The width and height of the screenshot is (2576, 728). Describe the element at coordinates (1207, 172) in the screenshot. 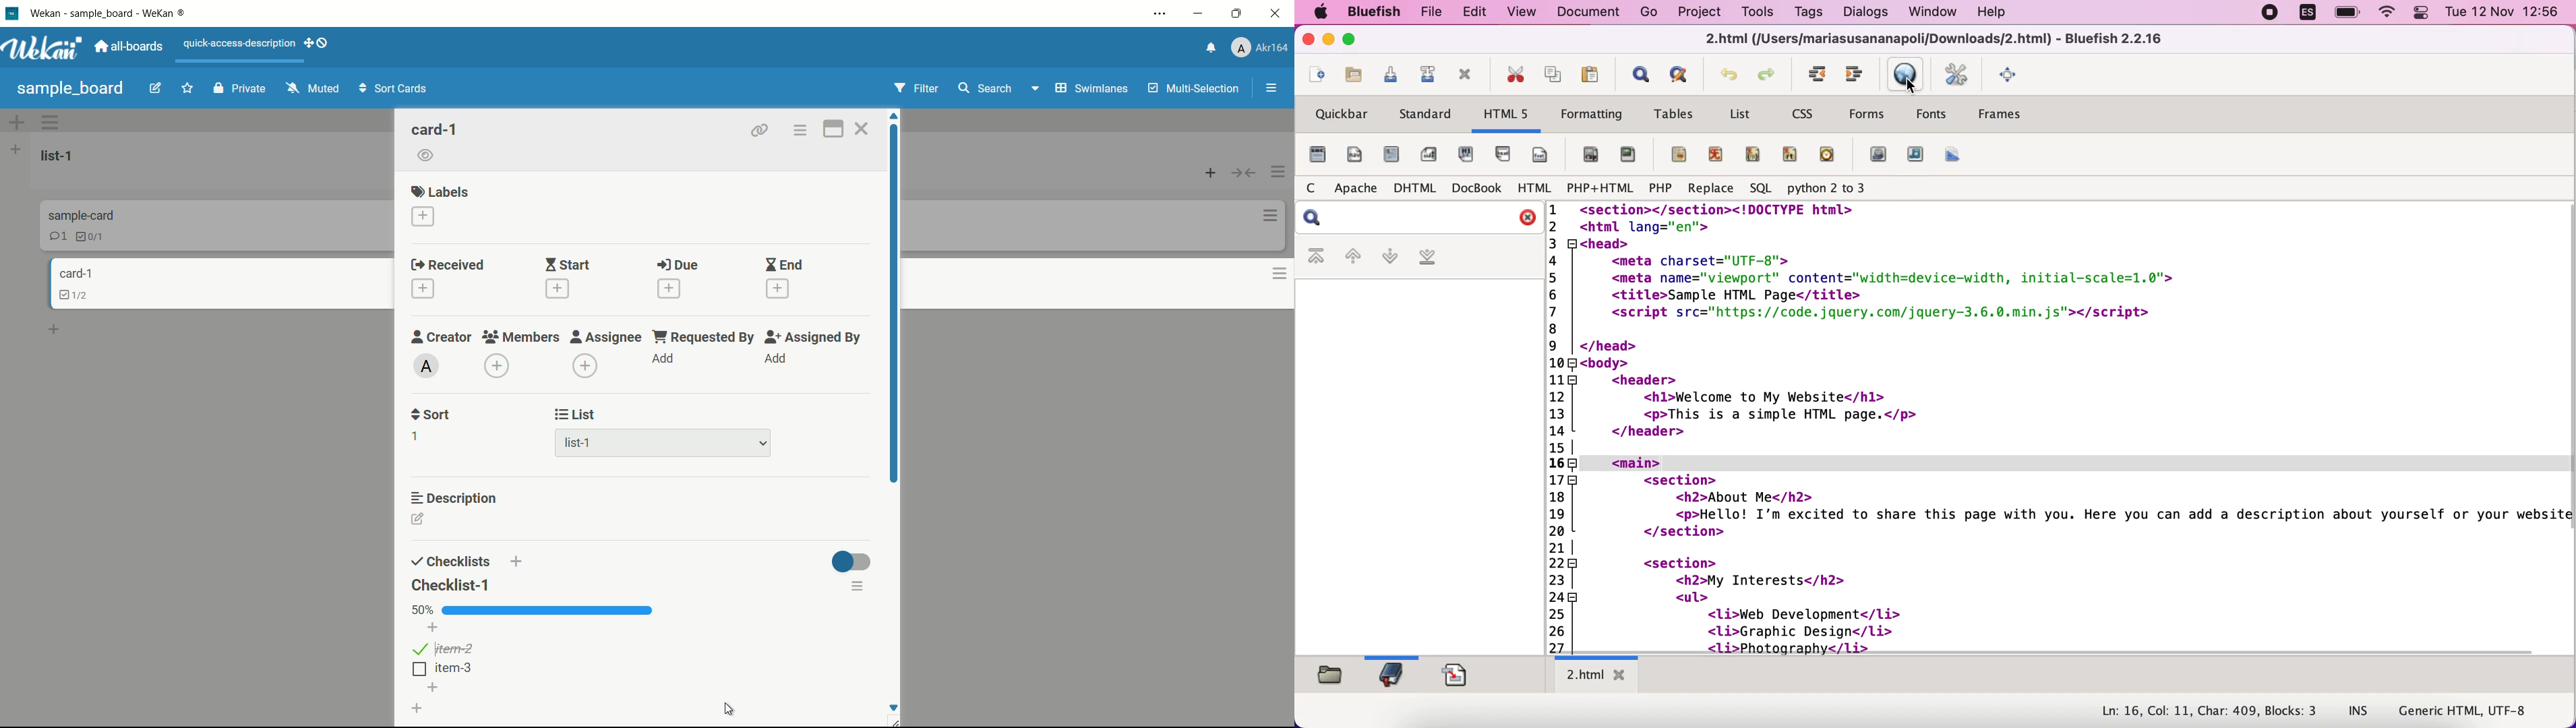

I see `add card top of list` at that location.